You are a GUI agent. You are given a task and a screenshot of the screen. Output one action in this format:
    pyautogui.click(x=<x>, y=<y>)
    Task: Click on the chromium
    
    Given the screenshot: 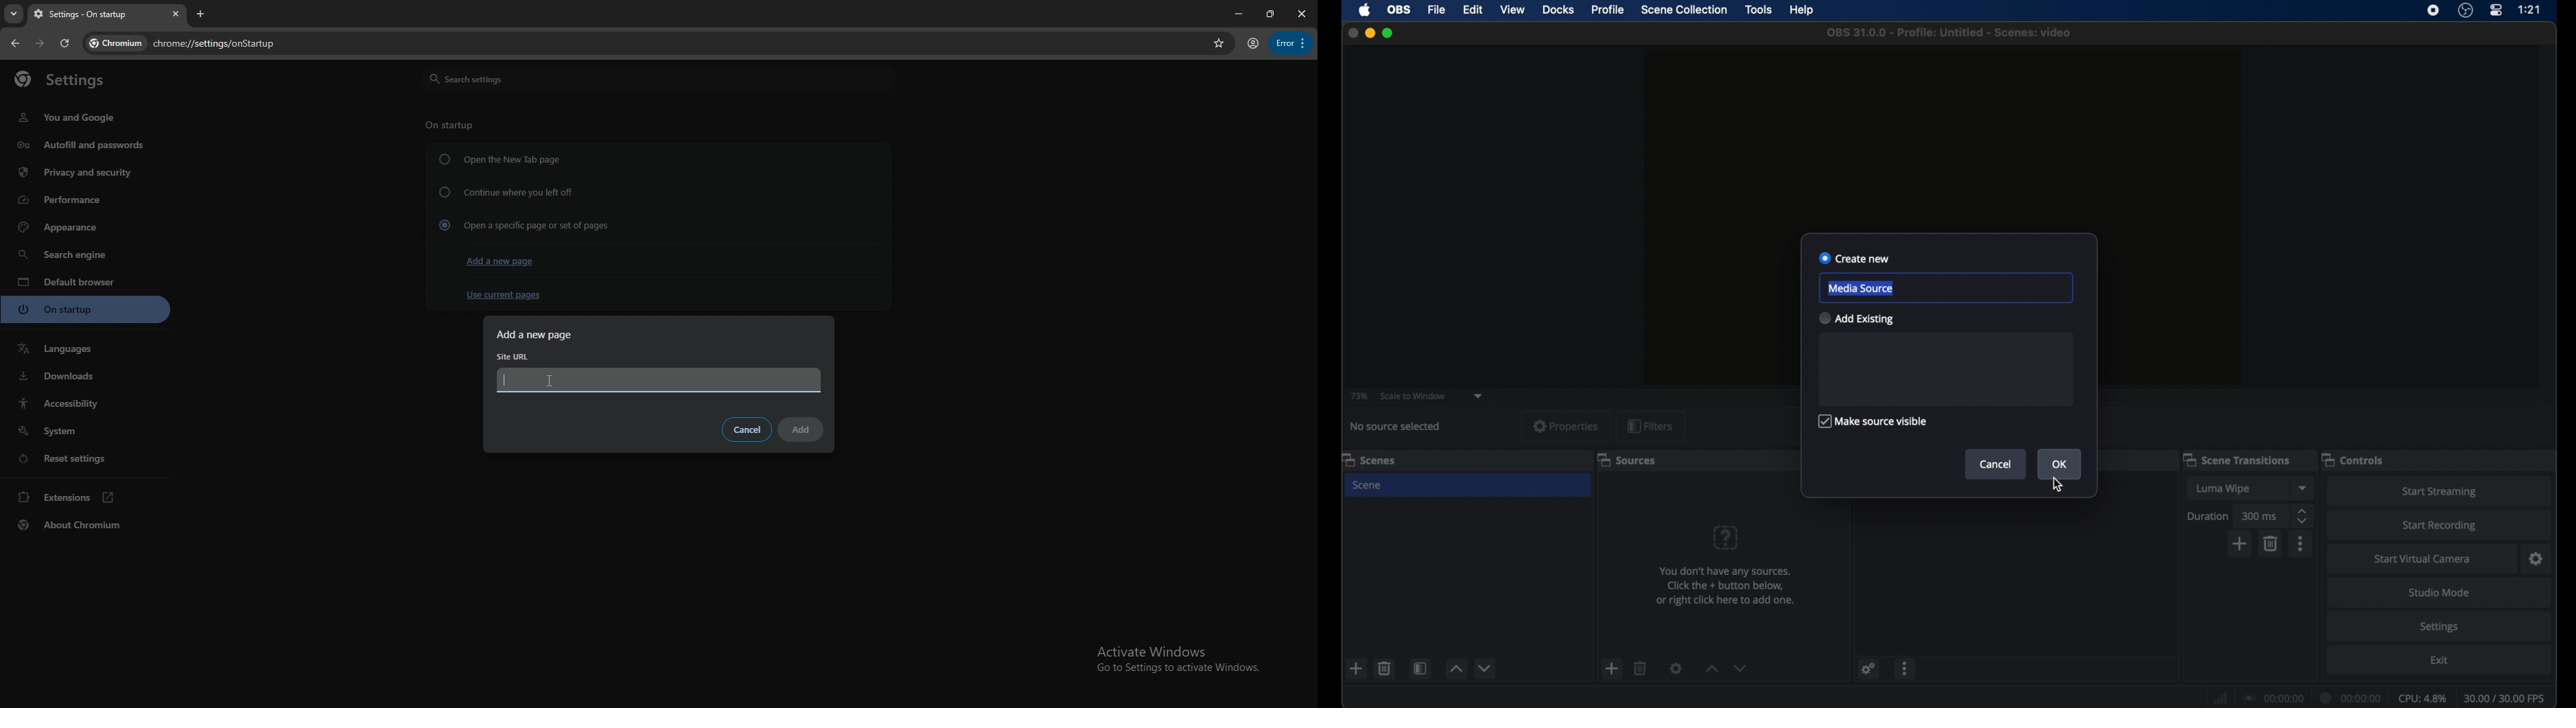 What is the action you would take?
    pyautogui.click(x=116, y=43)
    